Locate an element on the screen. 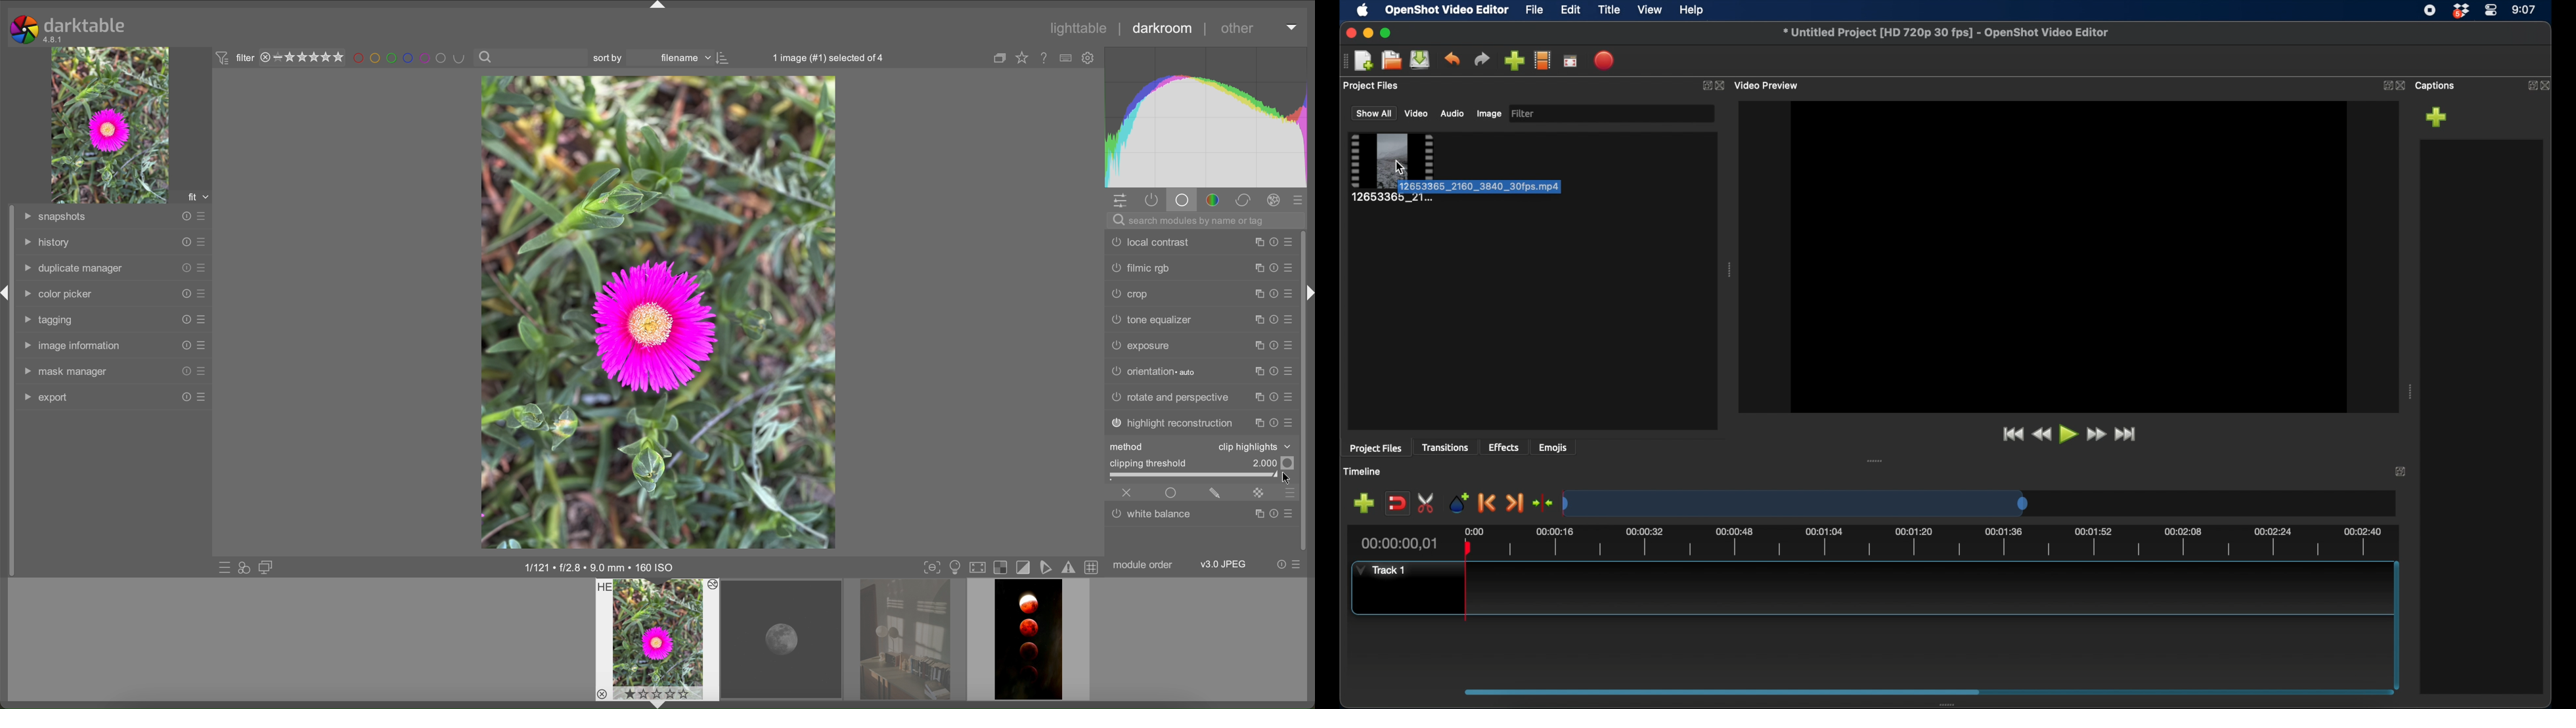 This screenshot has width=2576, height=728. logo is located at coordinates (24, 29).